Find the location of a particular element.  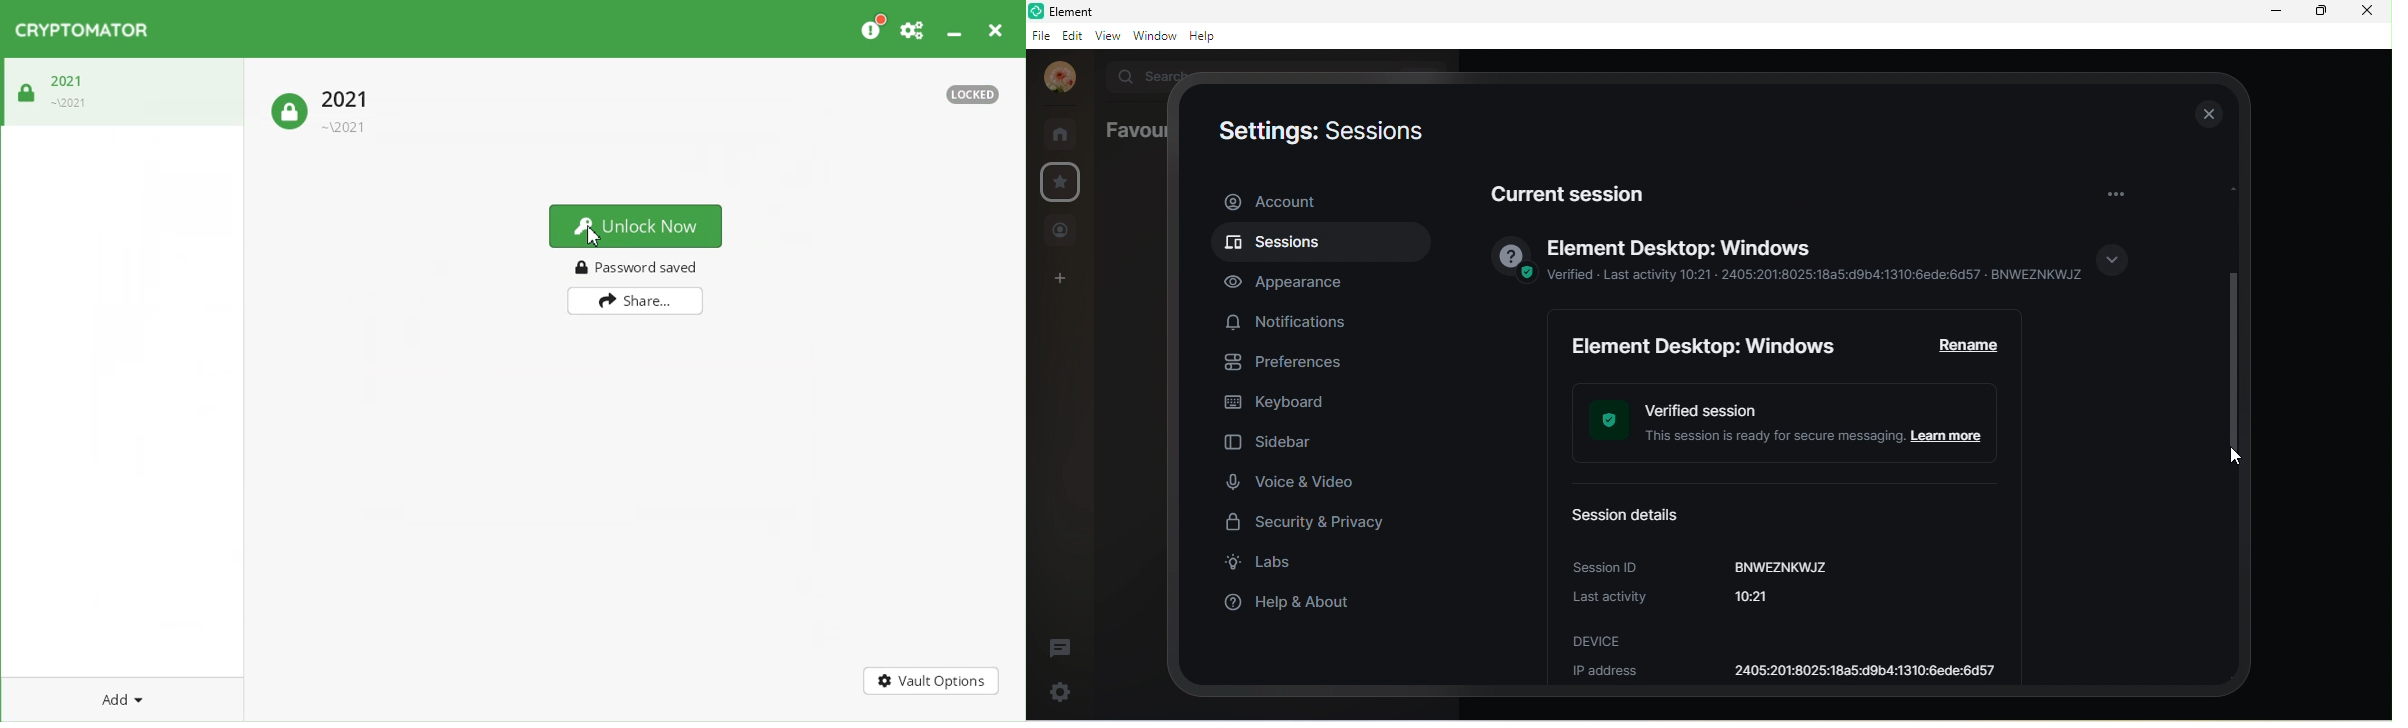

close is located at coordinates (2365, 11).